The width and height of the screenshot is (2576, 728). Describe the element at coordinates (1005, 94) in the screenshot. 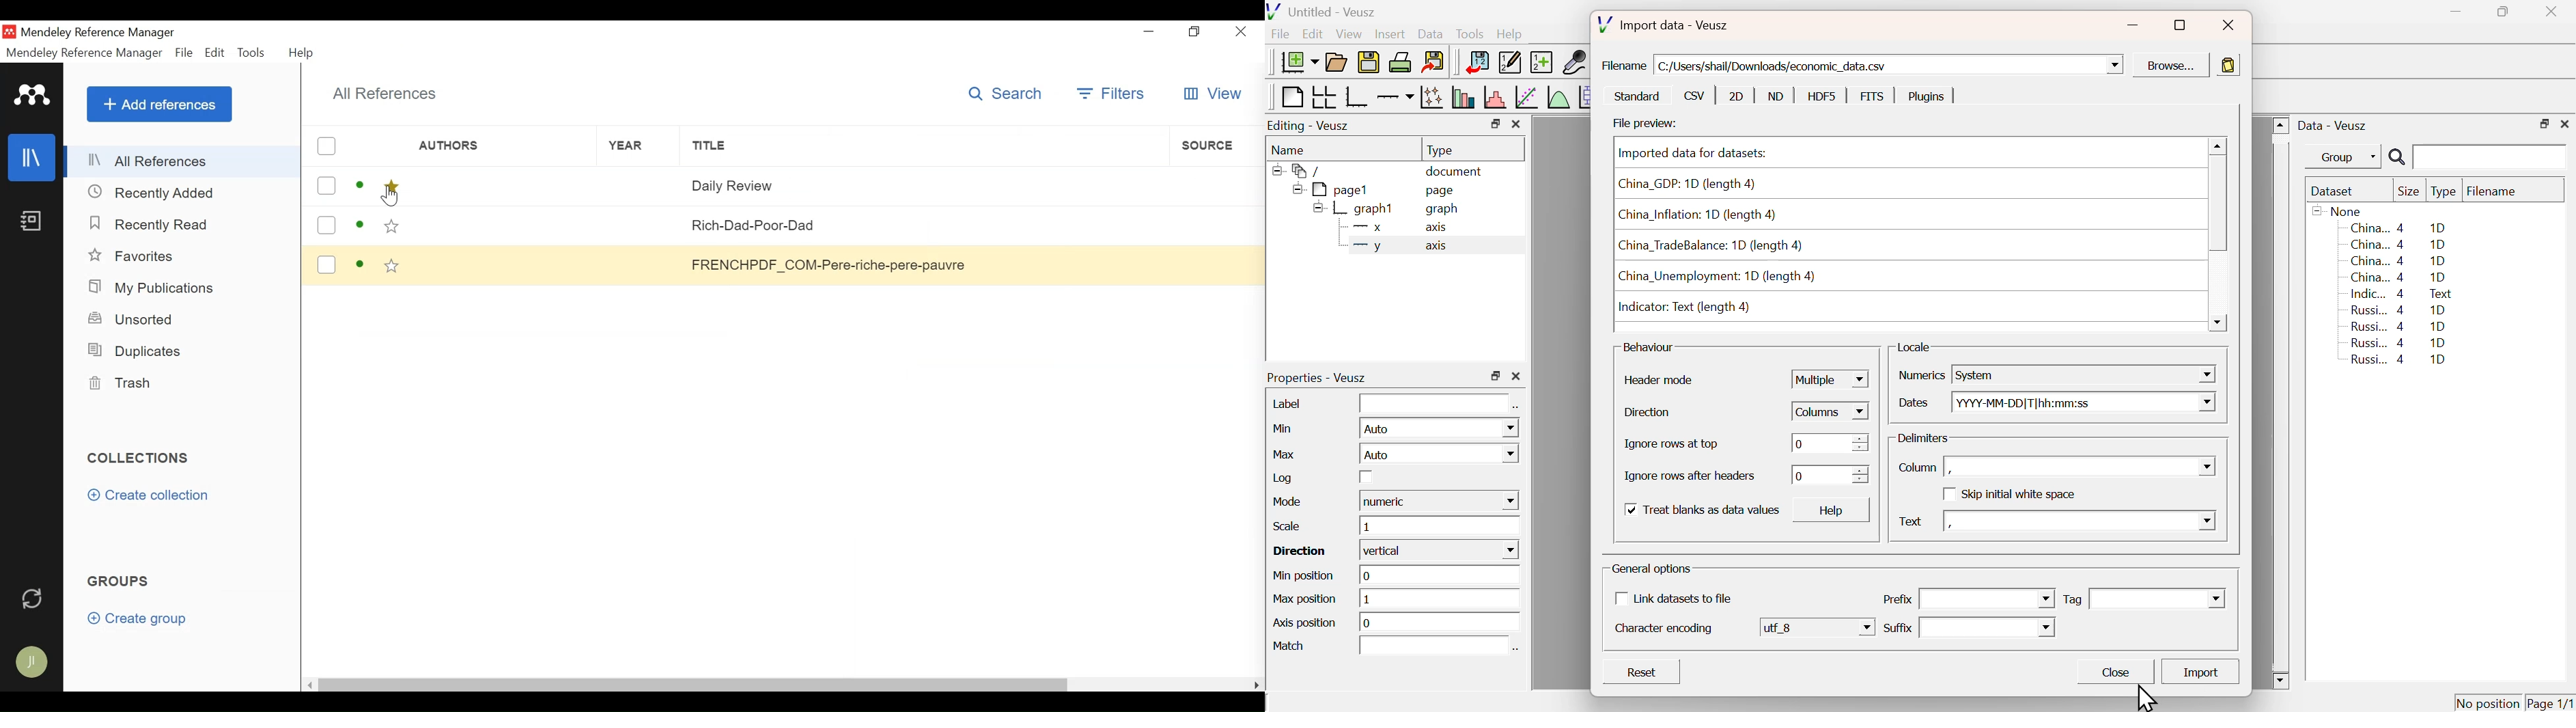

I see `Search` at that location.